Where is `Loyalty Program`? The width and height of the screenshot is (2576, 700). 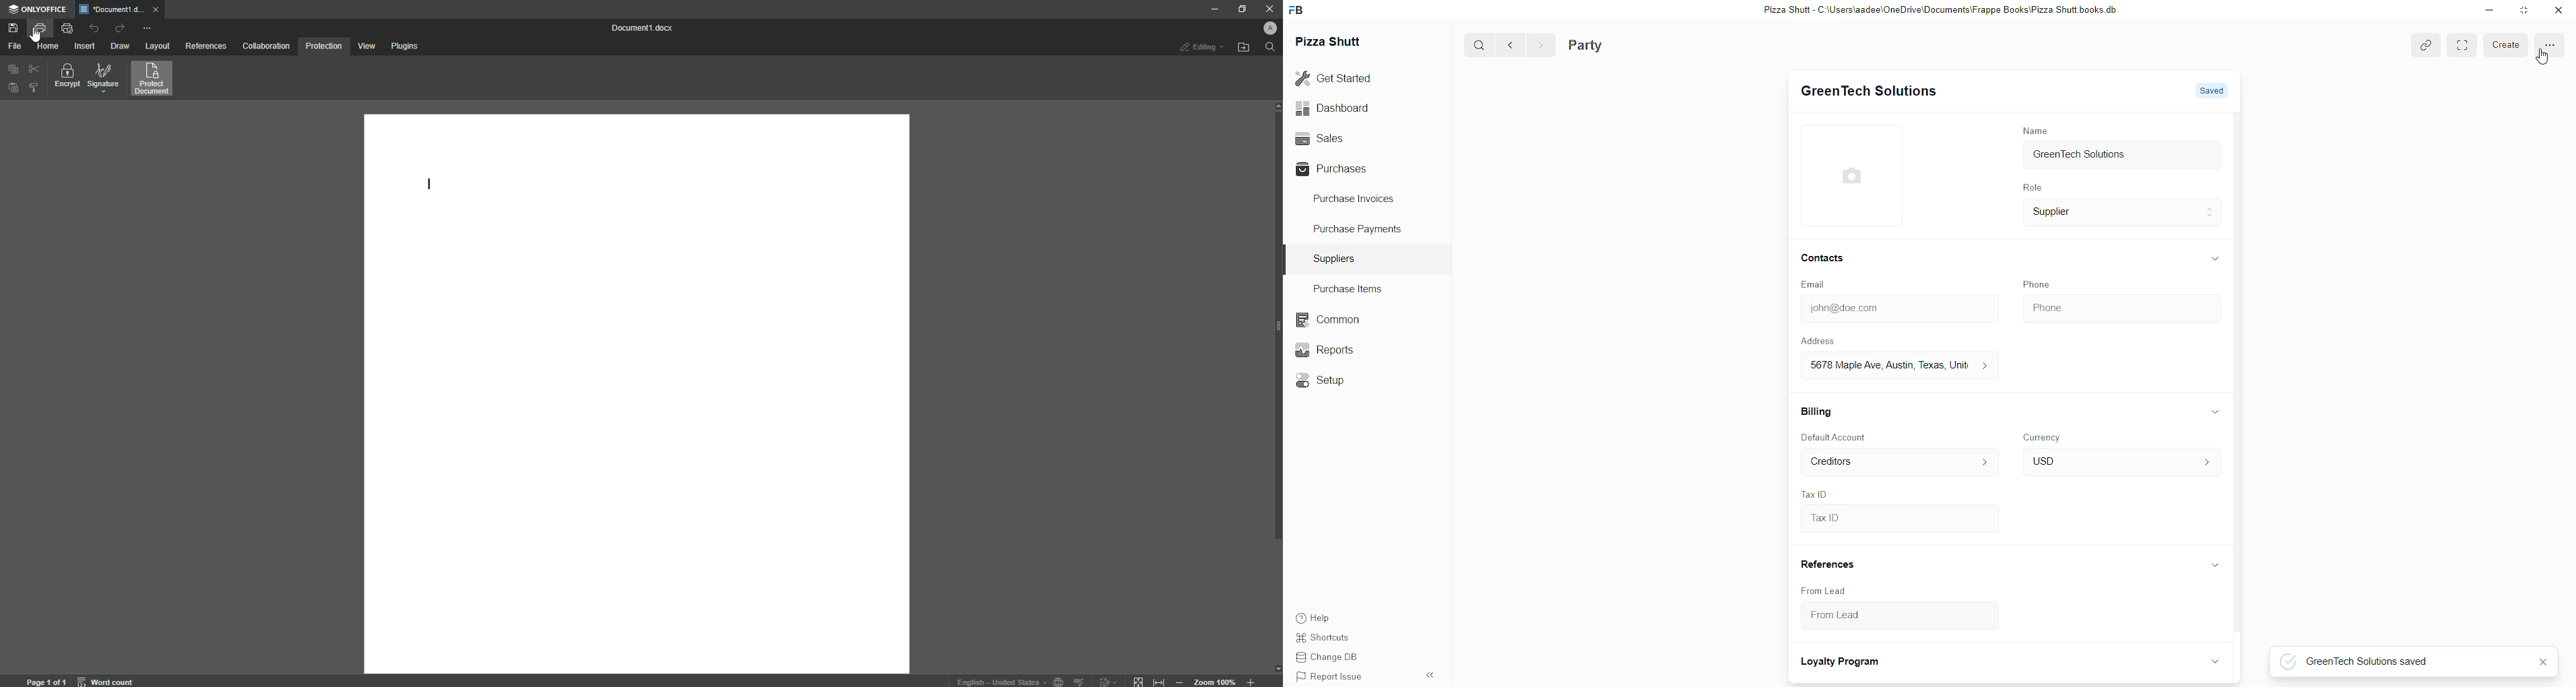
Loyalty Program is located at coordinates (1842, 663).